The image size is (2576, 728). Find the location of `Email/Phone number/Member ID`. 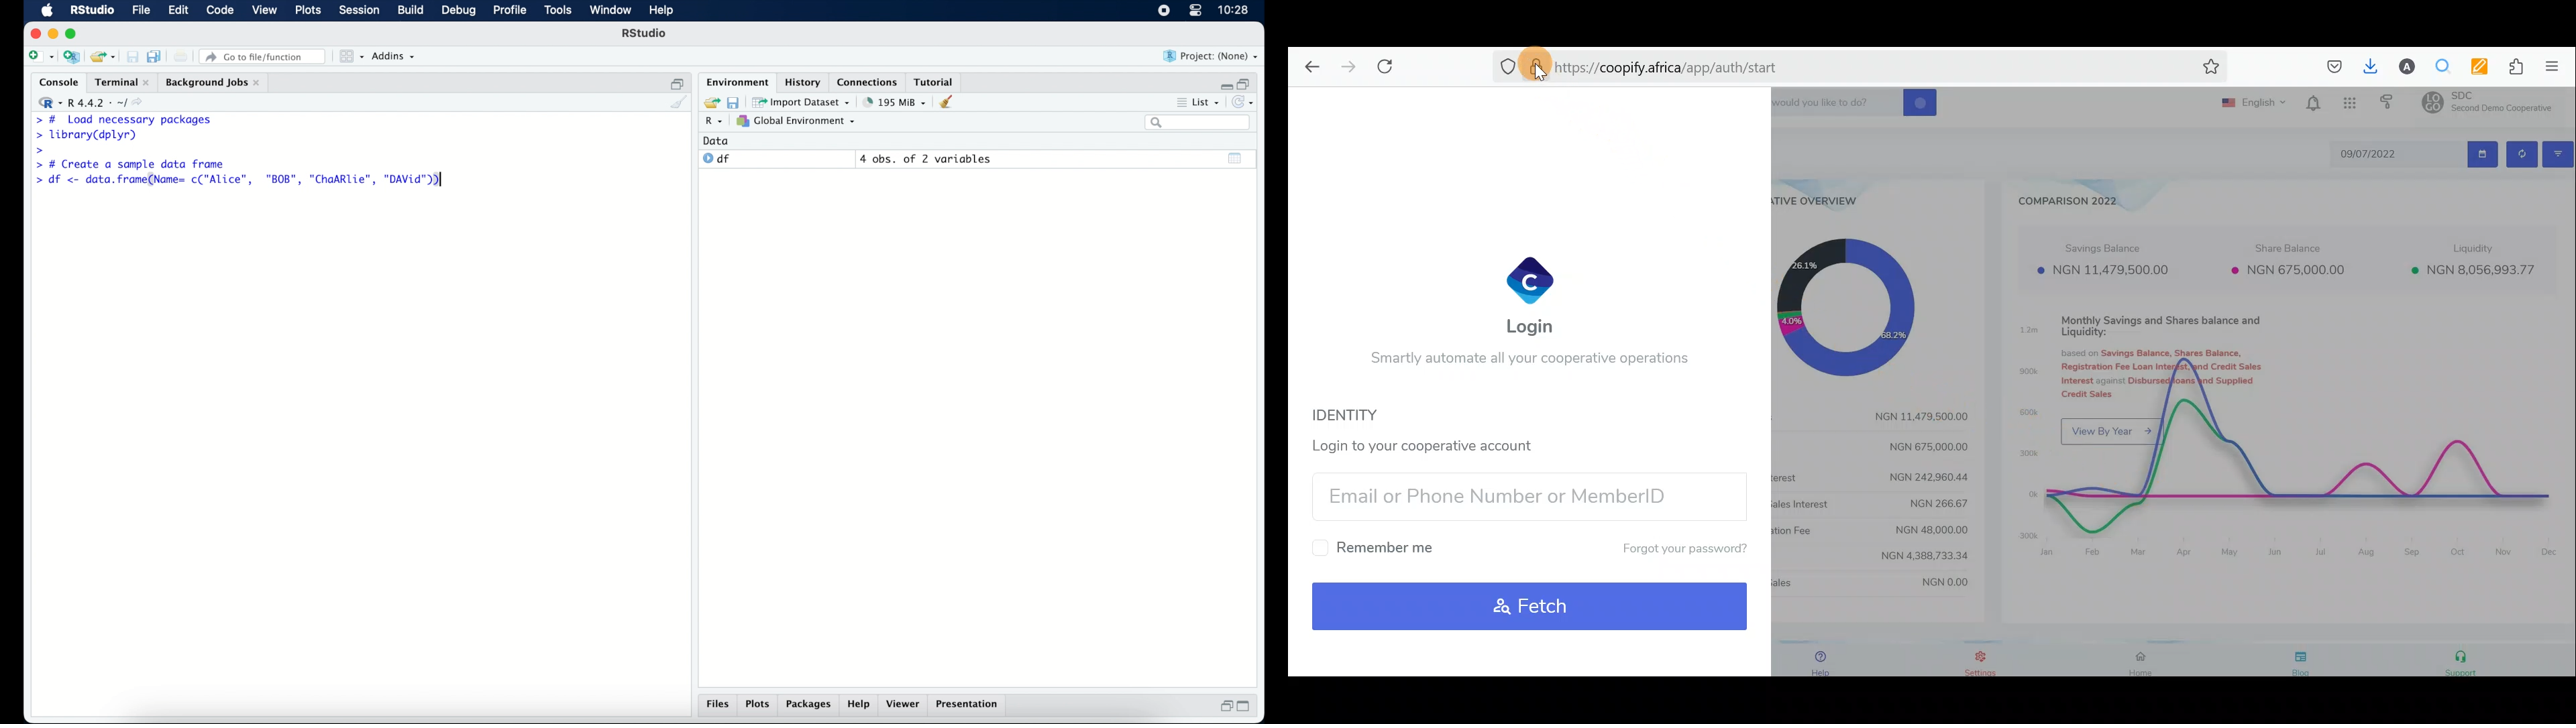

Email/Phone number/Member ID is located at coordinates (1523, 495).